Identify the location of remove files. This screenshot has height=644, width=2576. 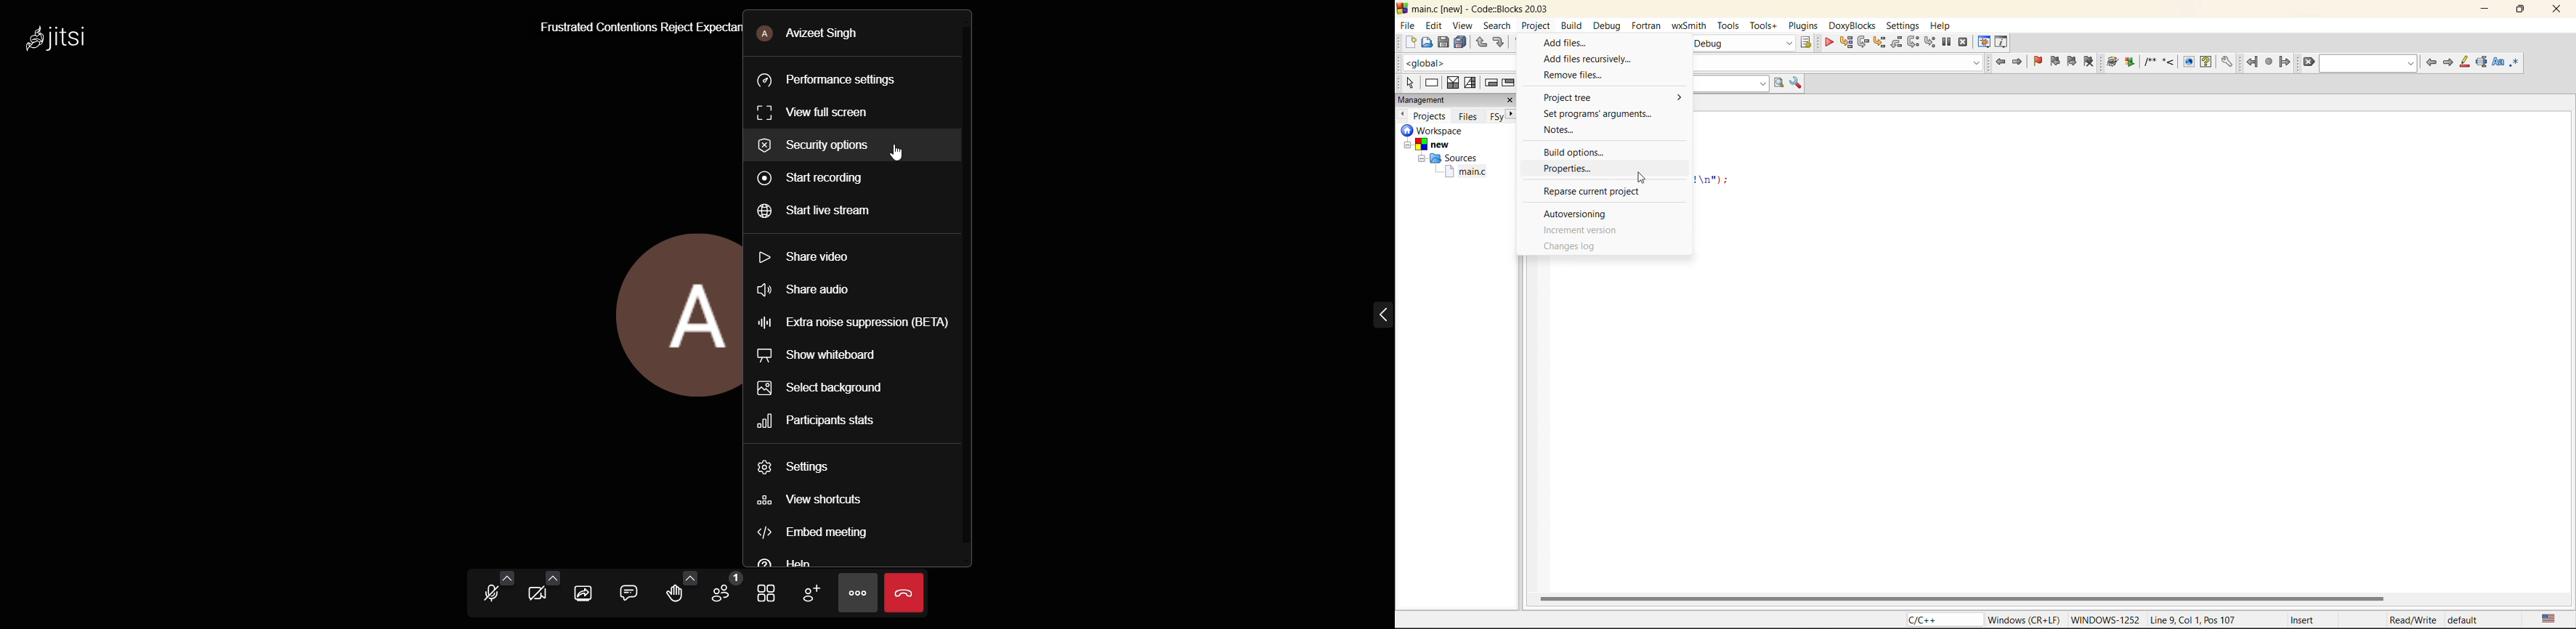
(1574, 76).